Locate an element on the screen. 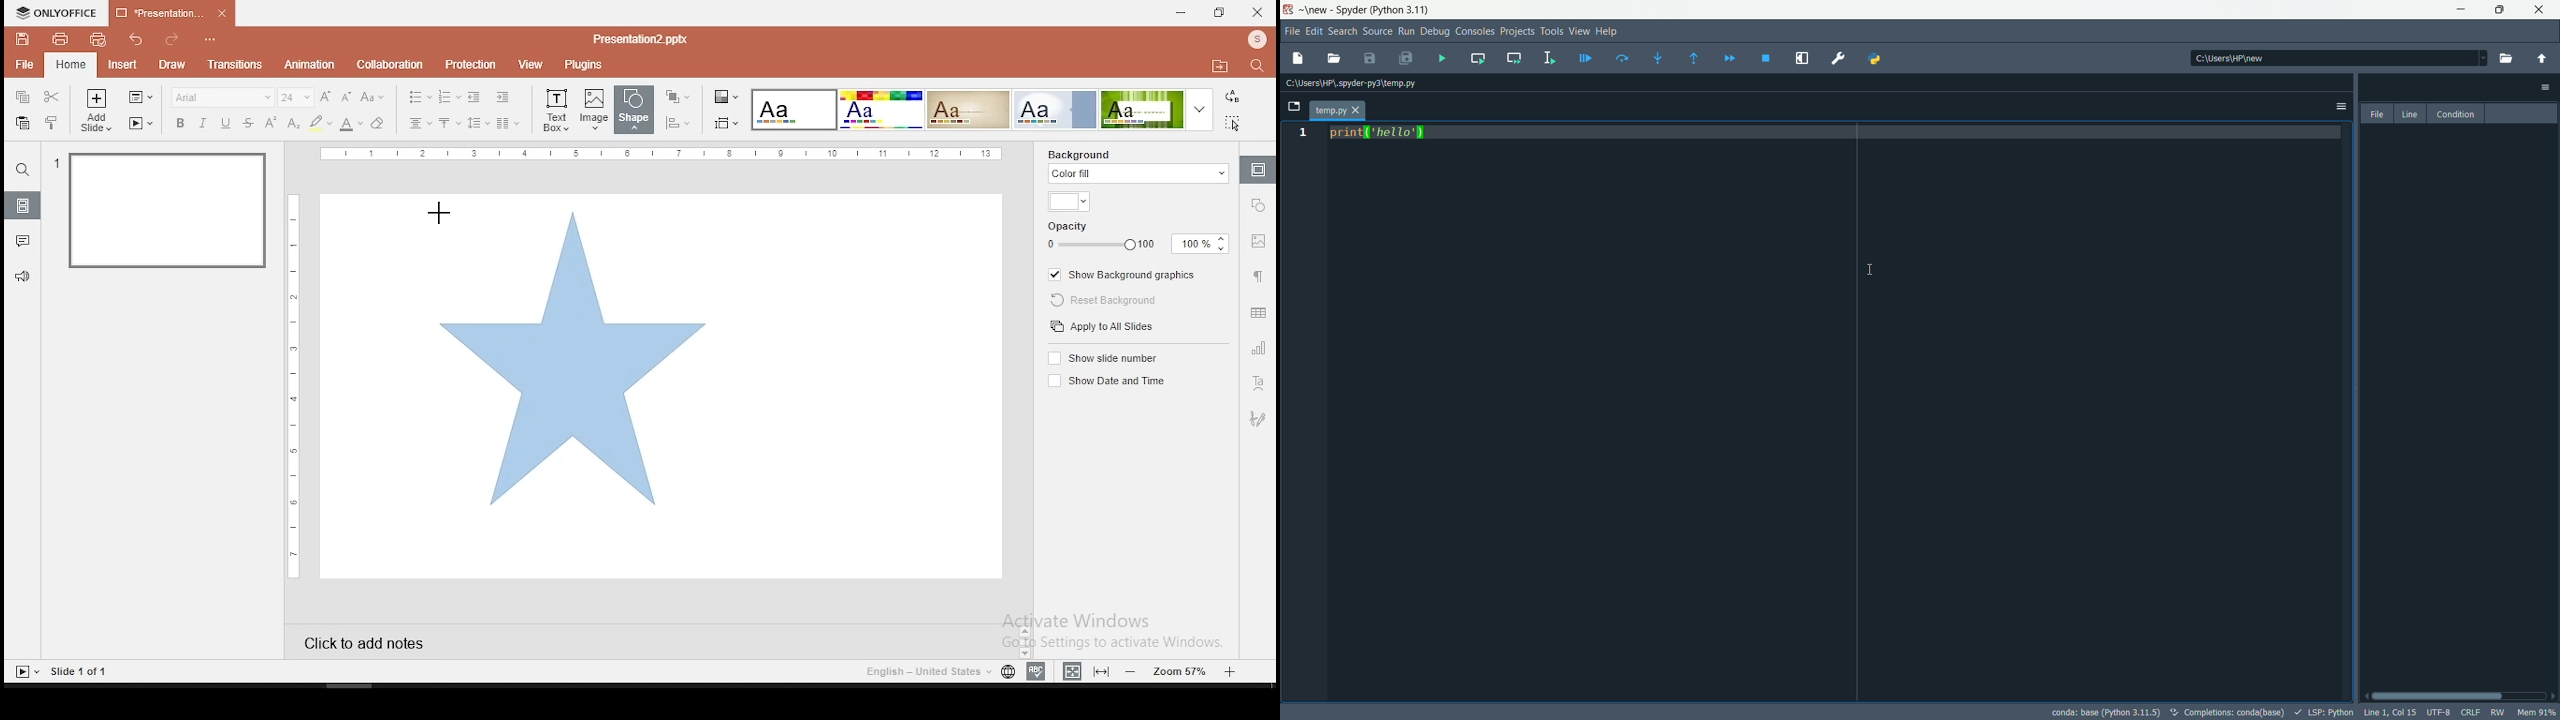 The width and height of the screenshot is (2576, 728). minimize is located at coordinates (1182, 14).